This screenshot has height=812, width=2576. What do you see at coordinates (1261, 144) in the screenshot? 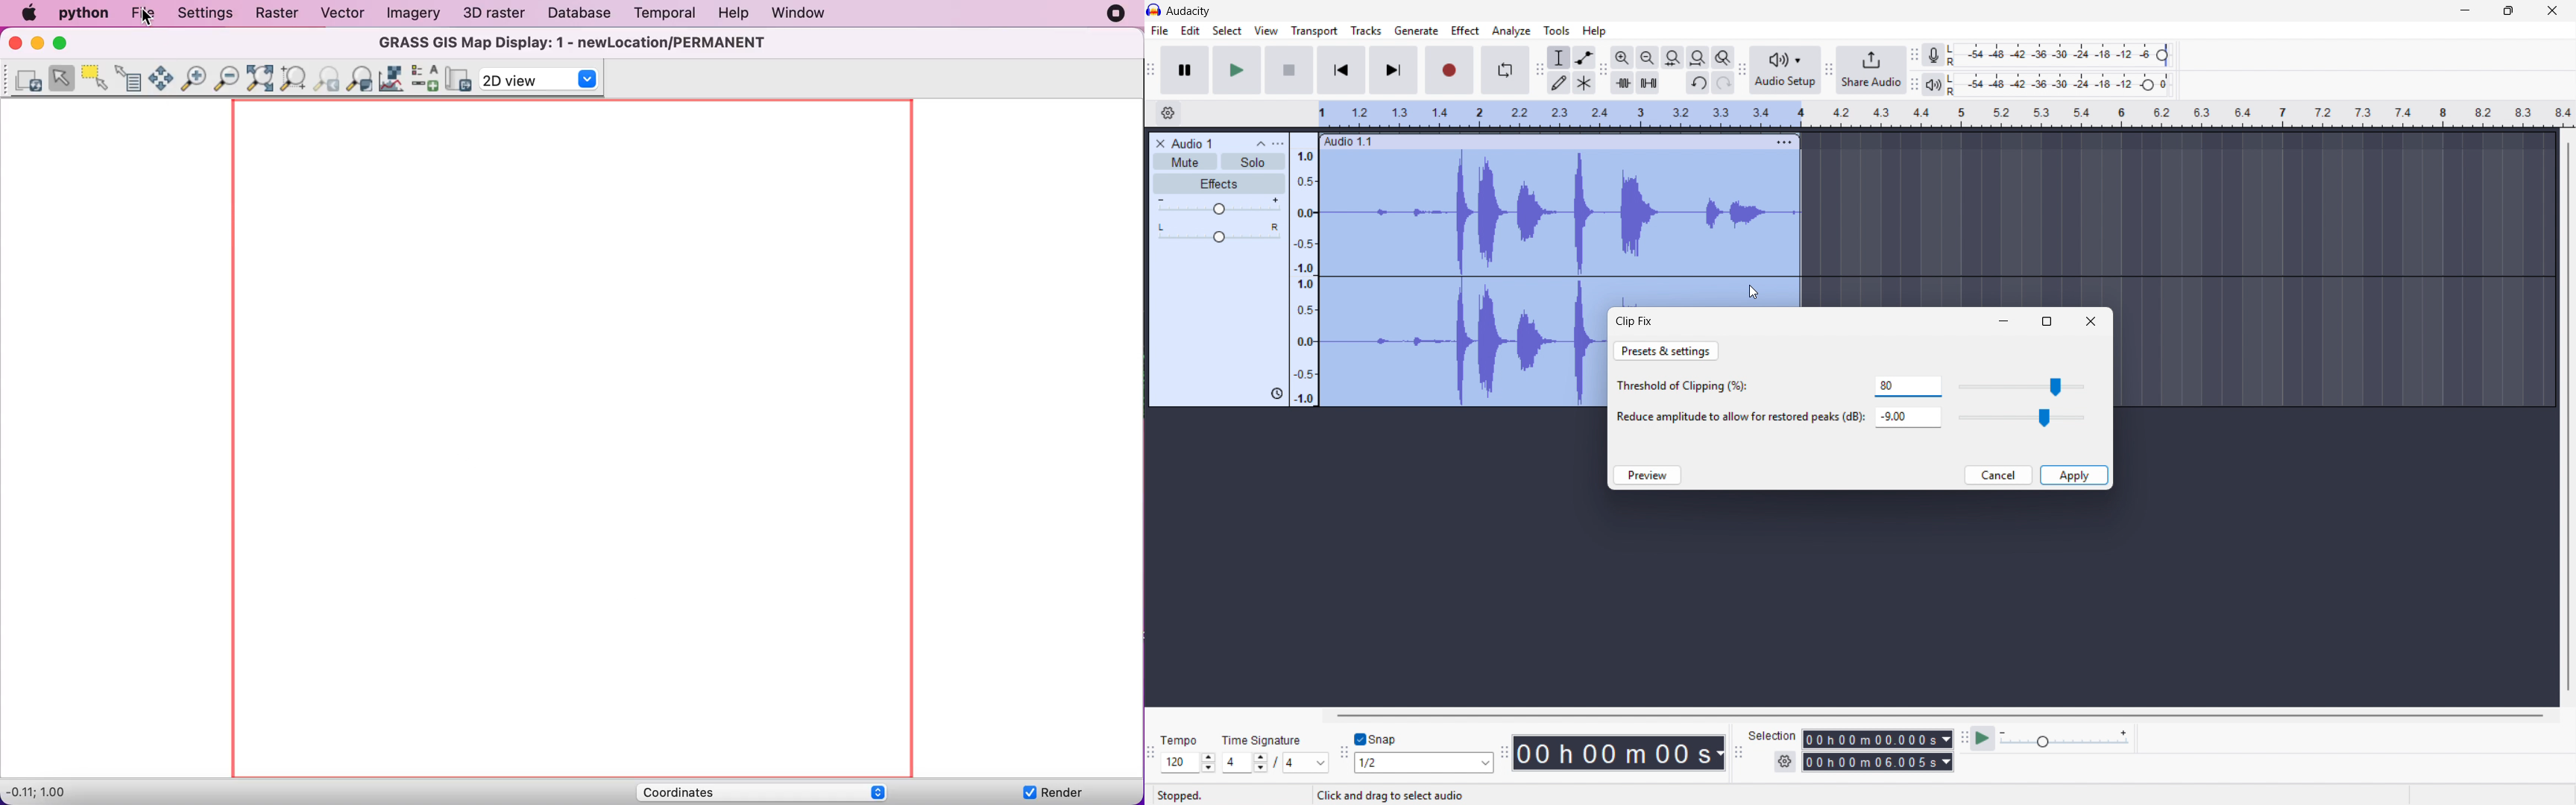
I see `Collapse ` at bounding box center [1261, 144].